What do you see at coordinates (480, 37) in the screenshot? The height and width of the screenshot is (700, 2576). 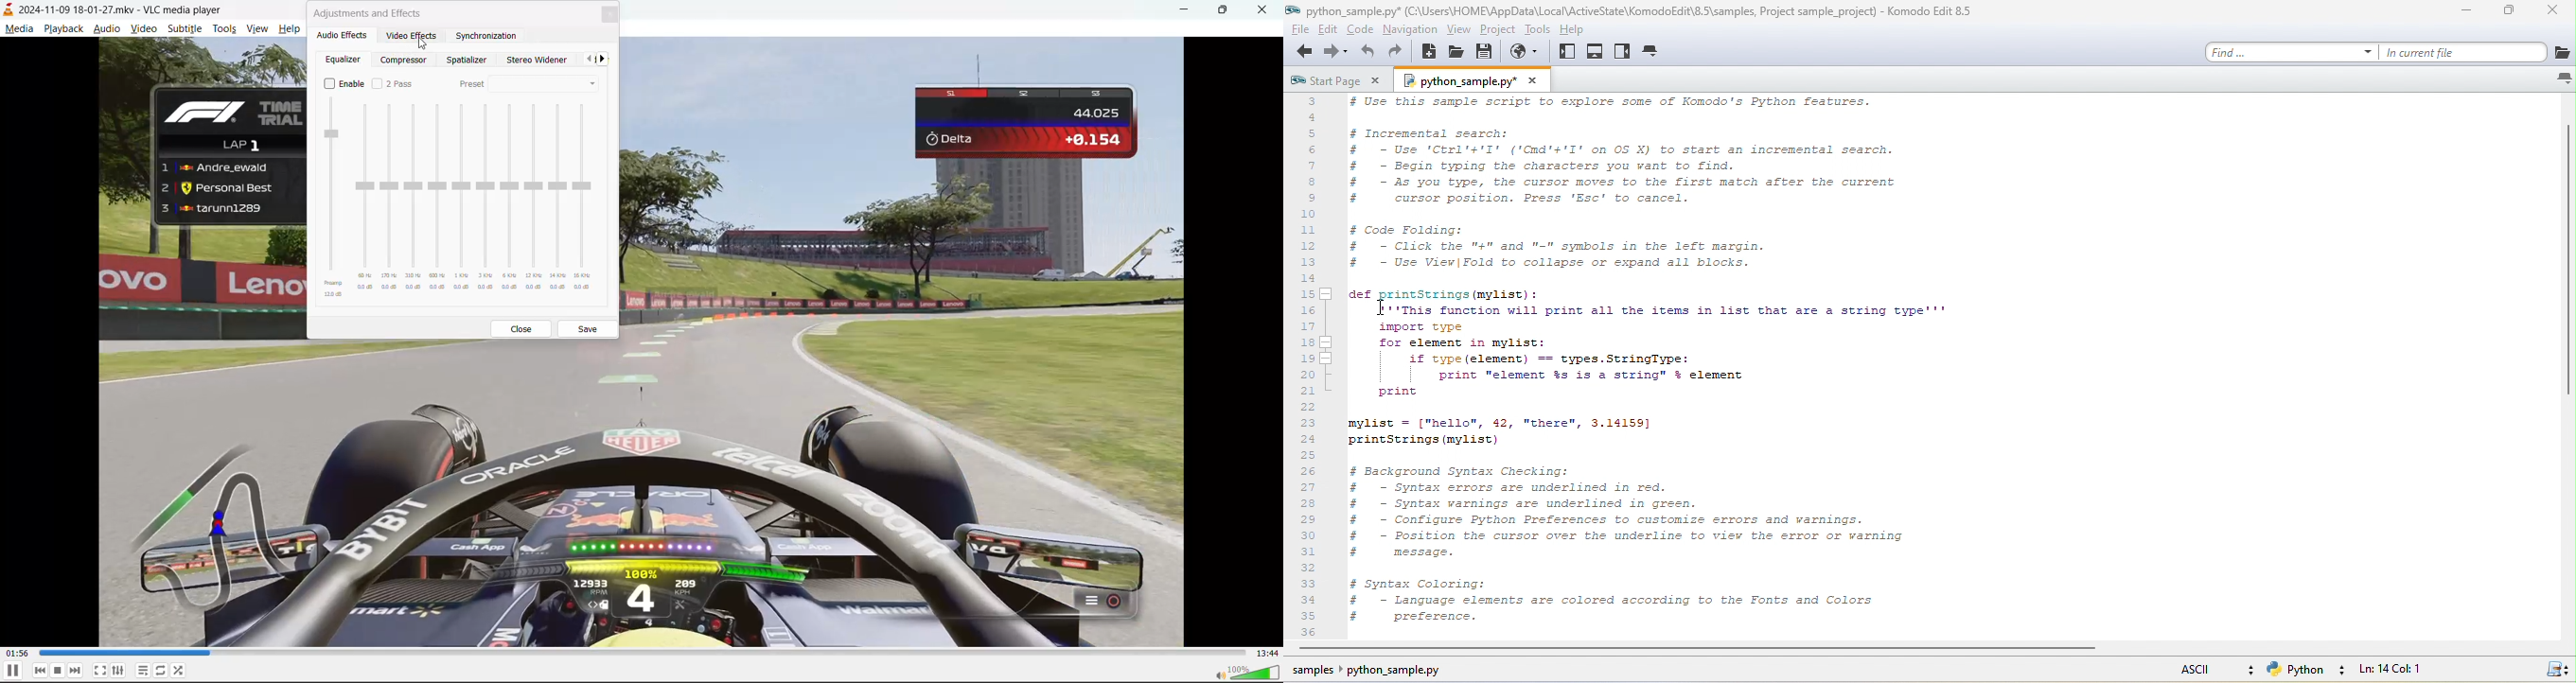 I see `synchronization` at bounding box center [480, 37].